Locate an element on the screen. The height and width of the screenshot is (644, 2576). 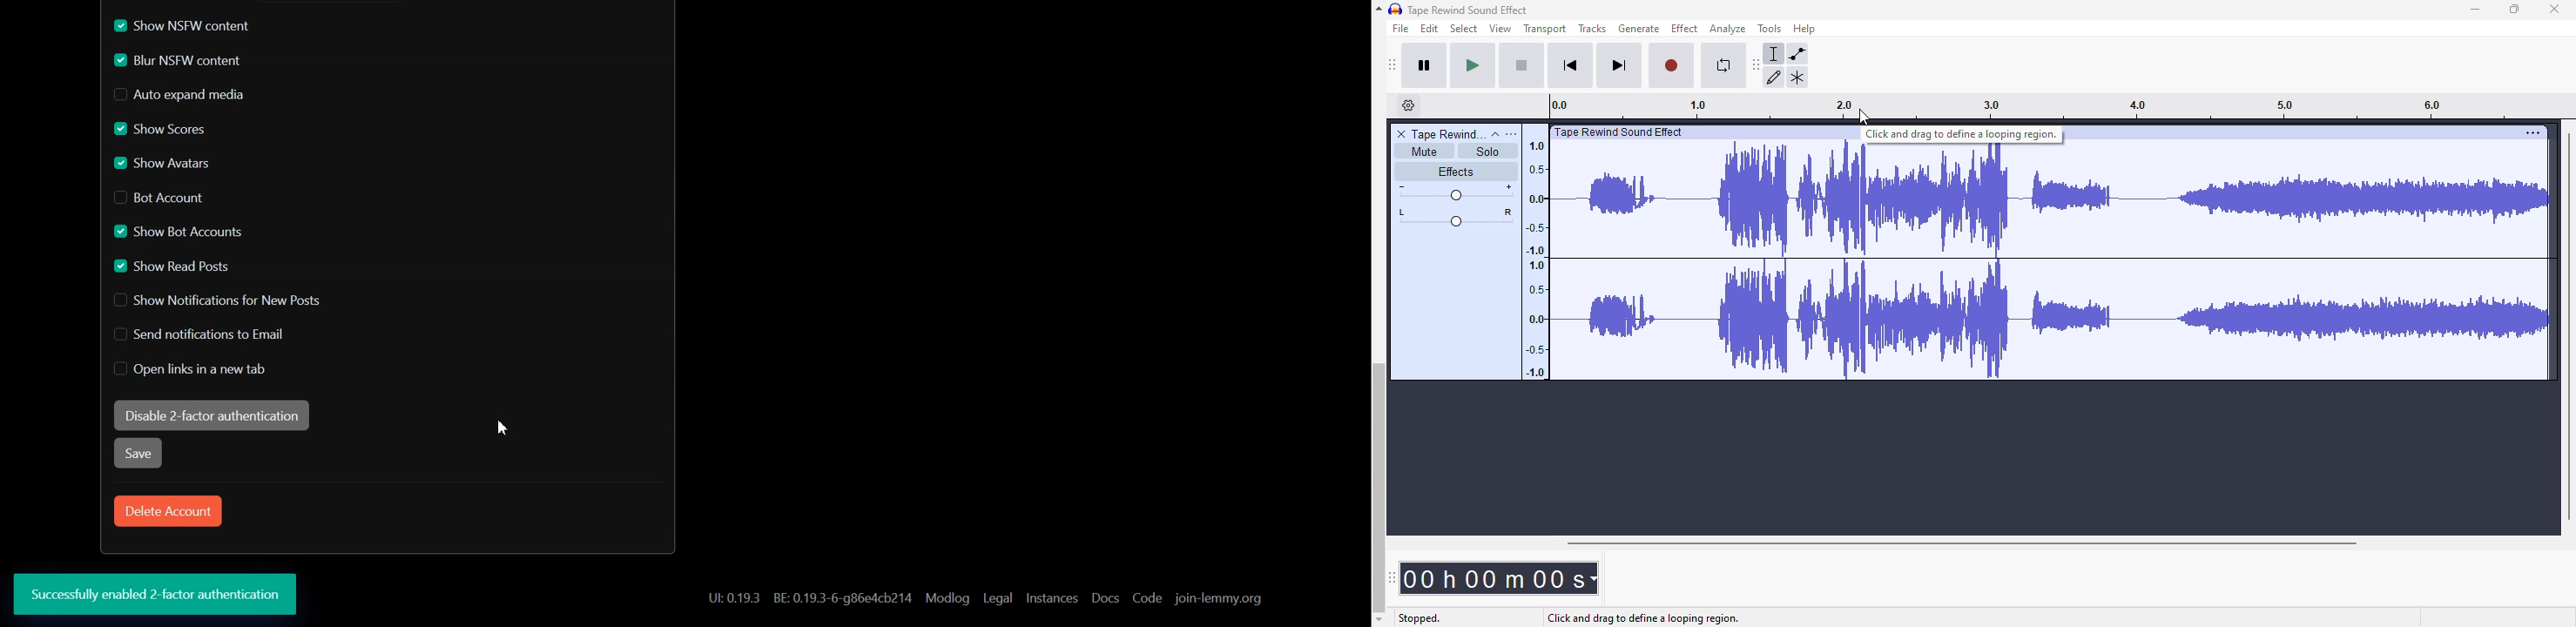
effects is located at coordinates (1455, 173).